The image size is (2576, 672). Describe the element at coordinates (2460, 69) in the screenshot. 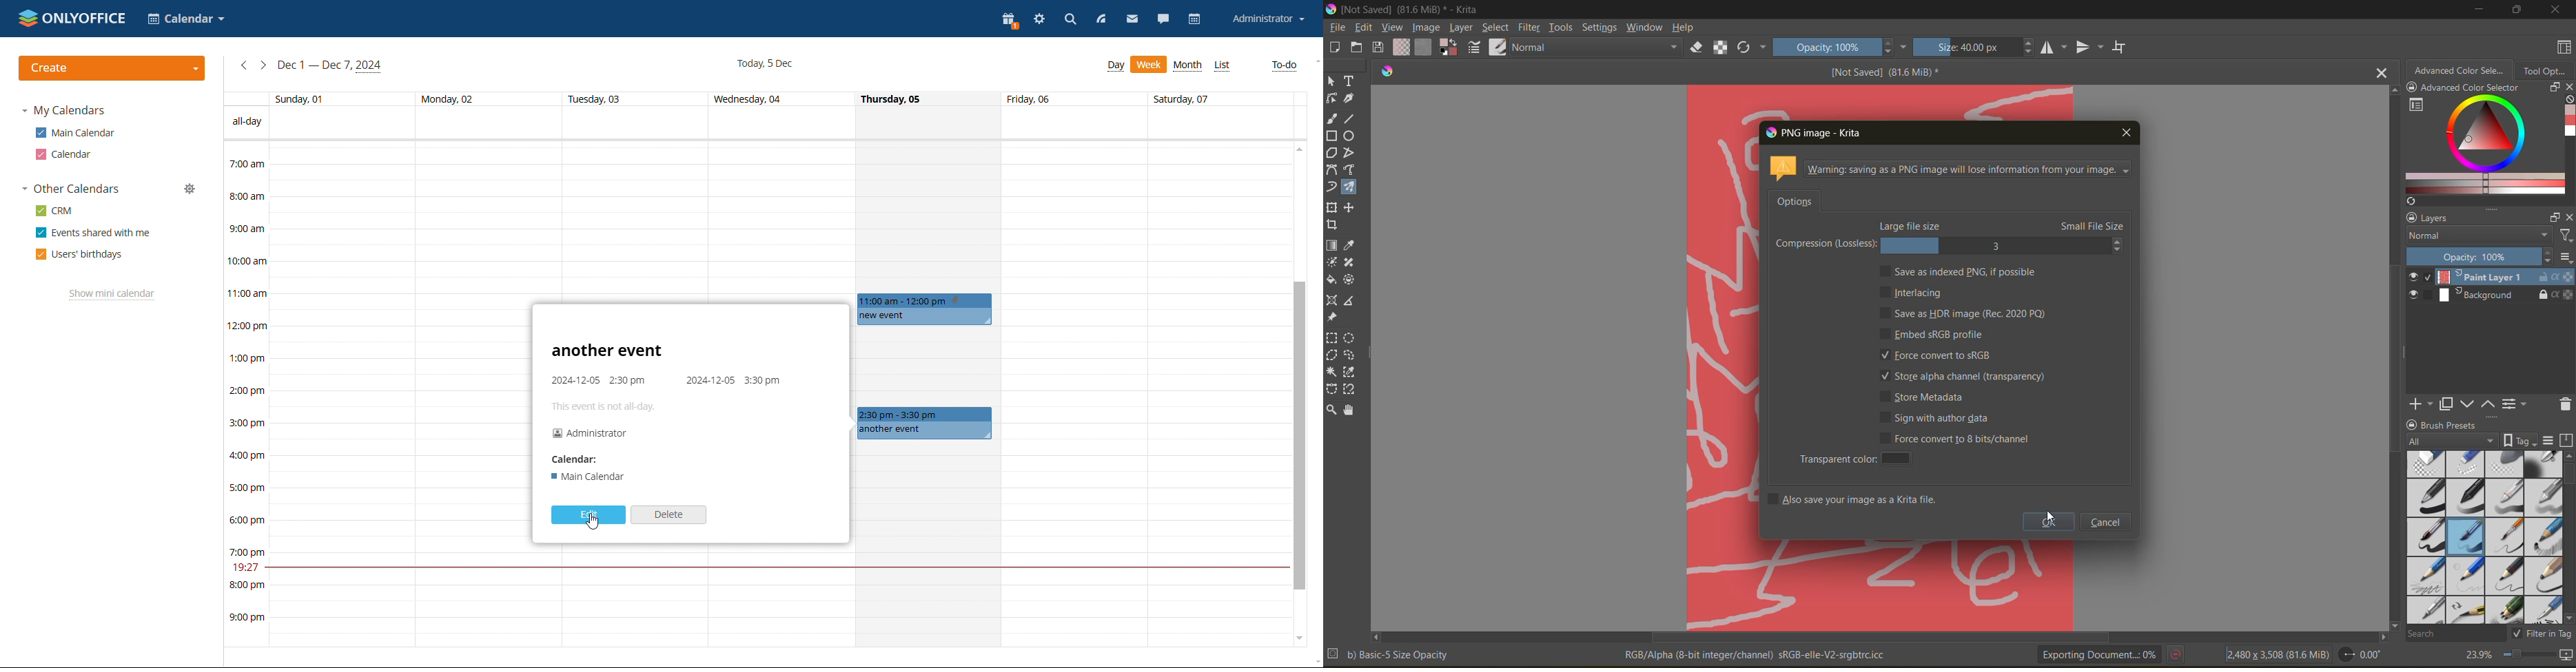

I see `advanced color selector` at that location.